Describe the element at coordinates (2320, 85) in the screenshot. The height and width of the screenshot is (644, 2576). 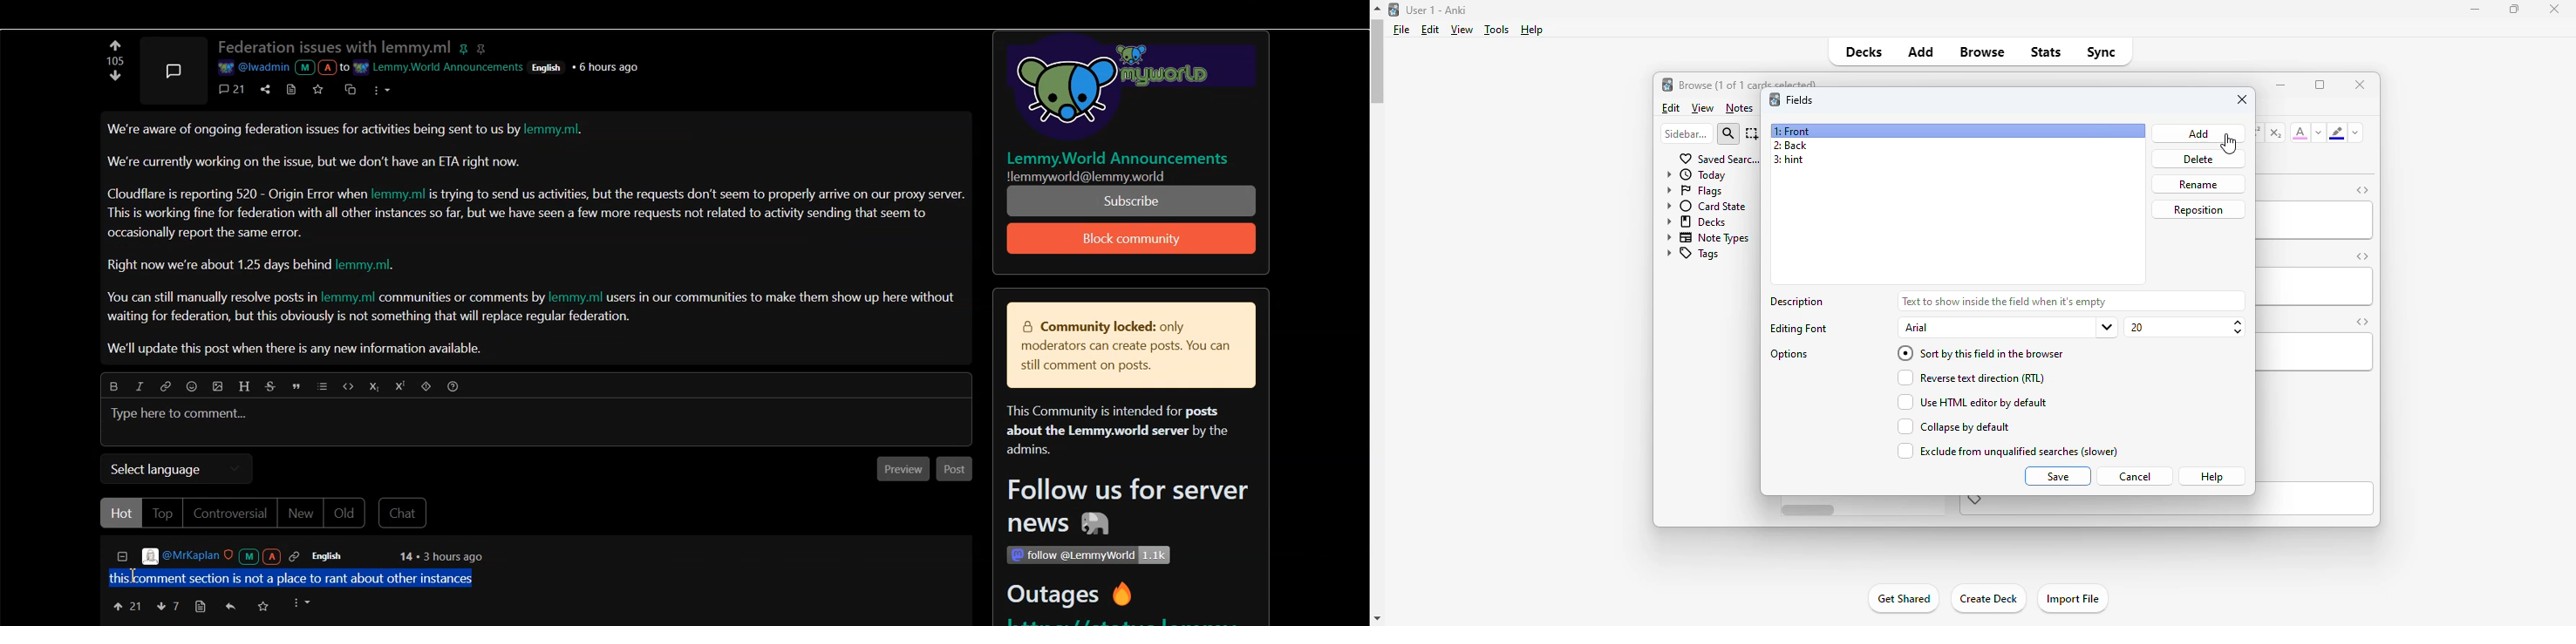
I see `maximize` at that location.